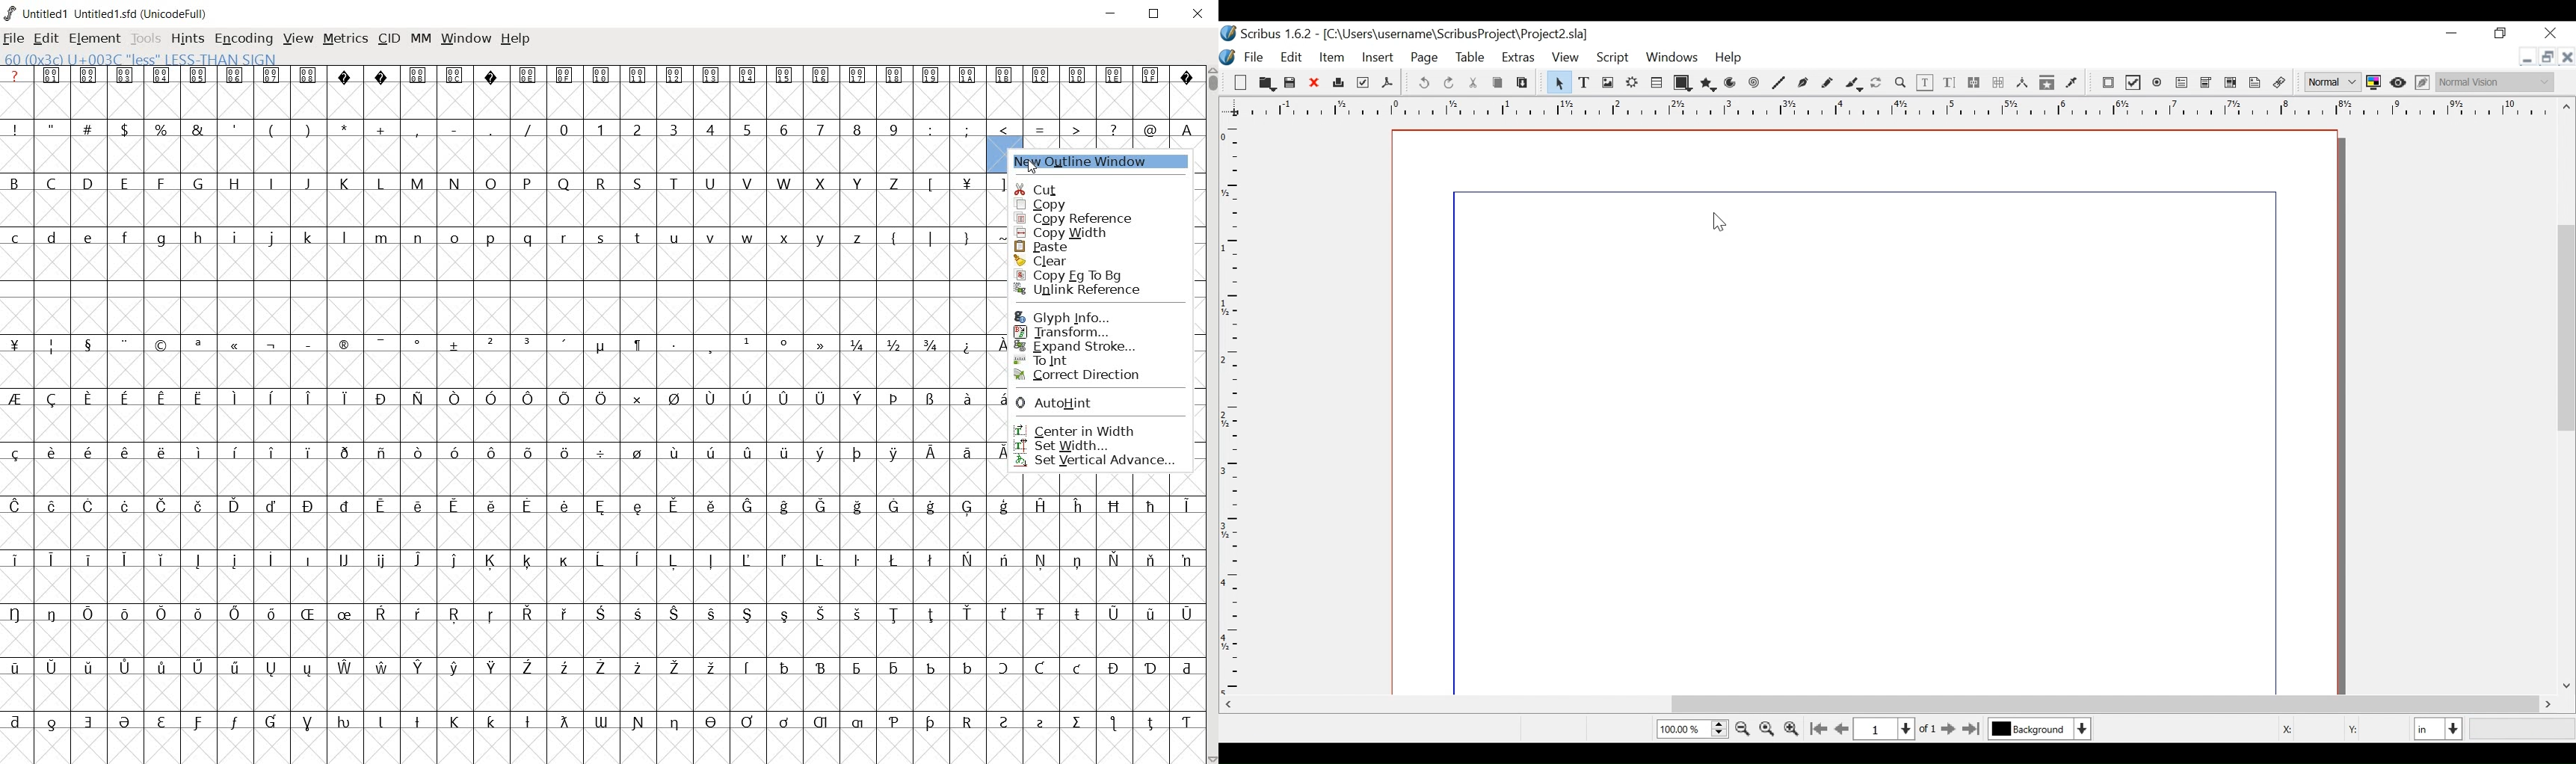 The height and width of the screenshot is (784, 2576). Describe the element at coordinates (2105, 705) in the screenshot. I see `Horizontal Scroll bar` at that location.